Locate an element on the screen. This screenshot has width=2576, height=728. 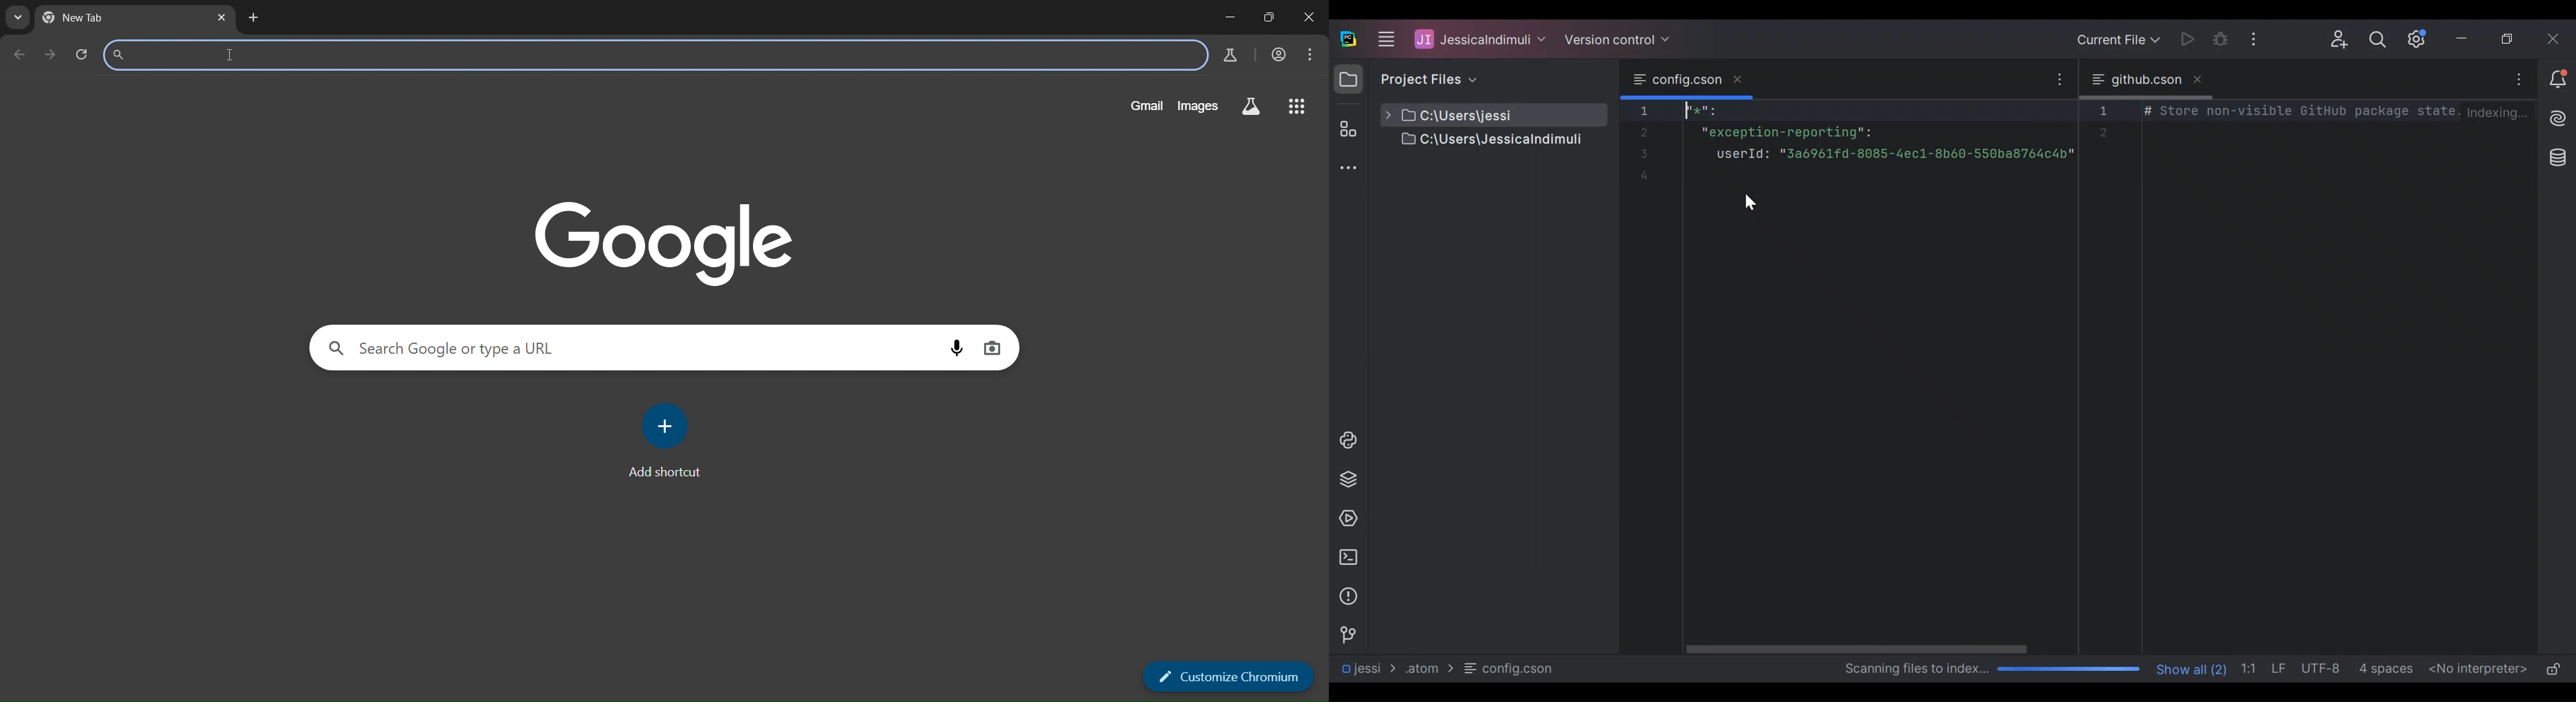
Code with me is located at coordinates (2340, 40).